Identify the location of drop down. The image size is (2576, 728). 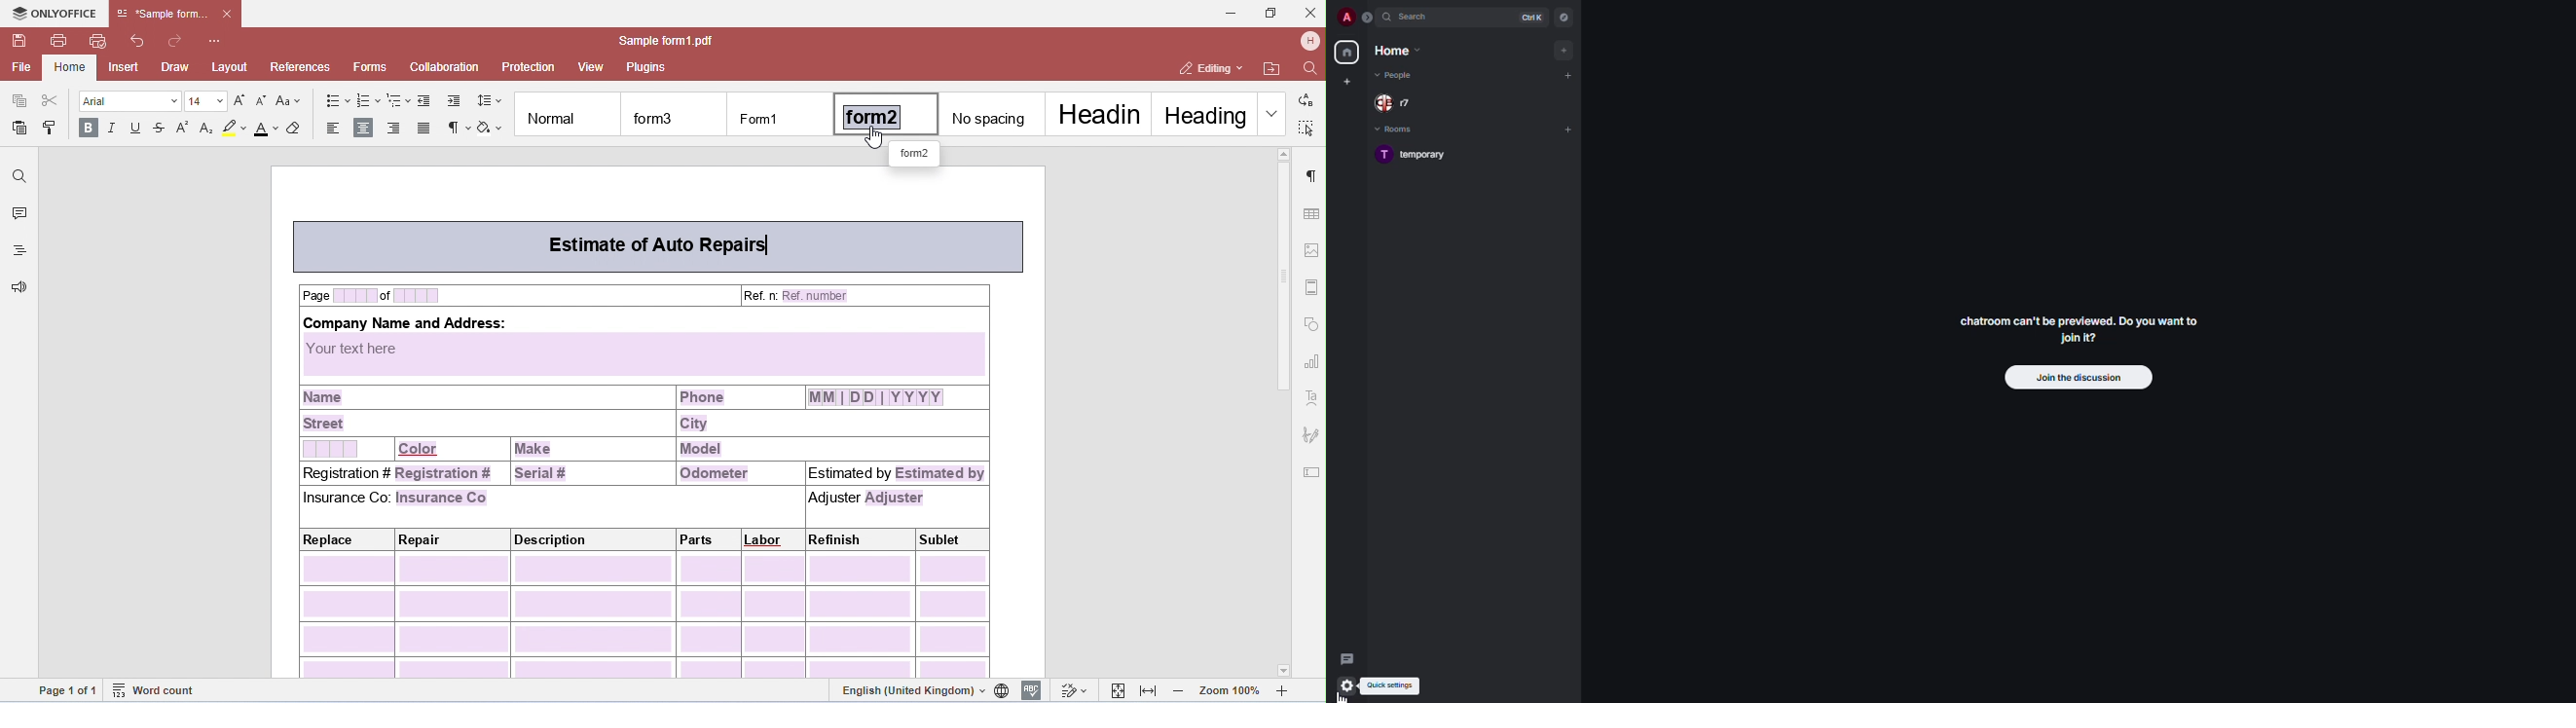
(1271, 113).